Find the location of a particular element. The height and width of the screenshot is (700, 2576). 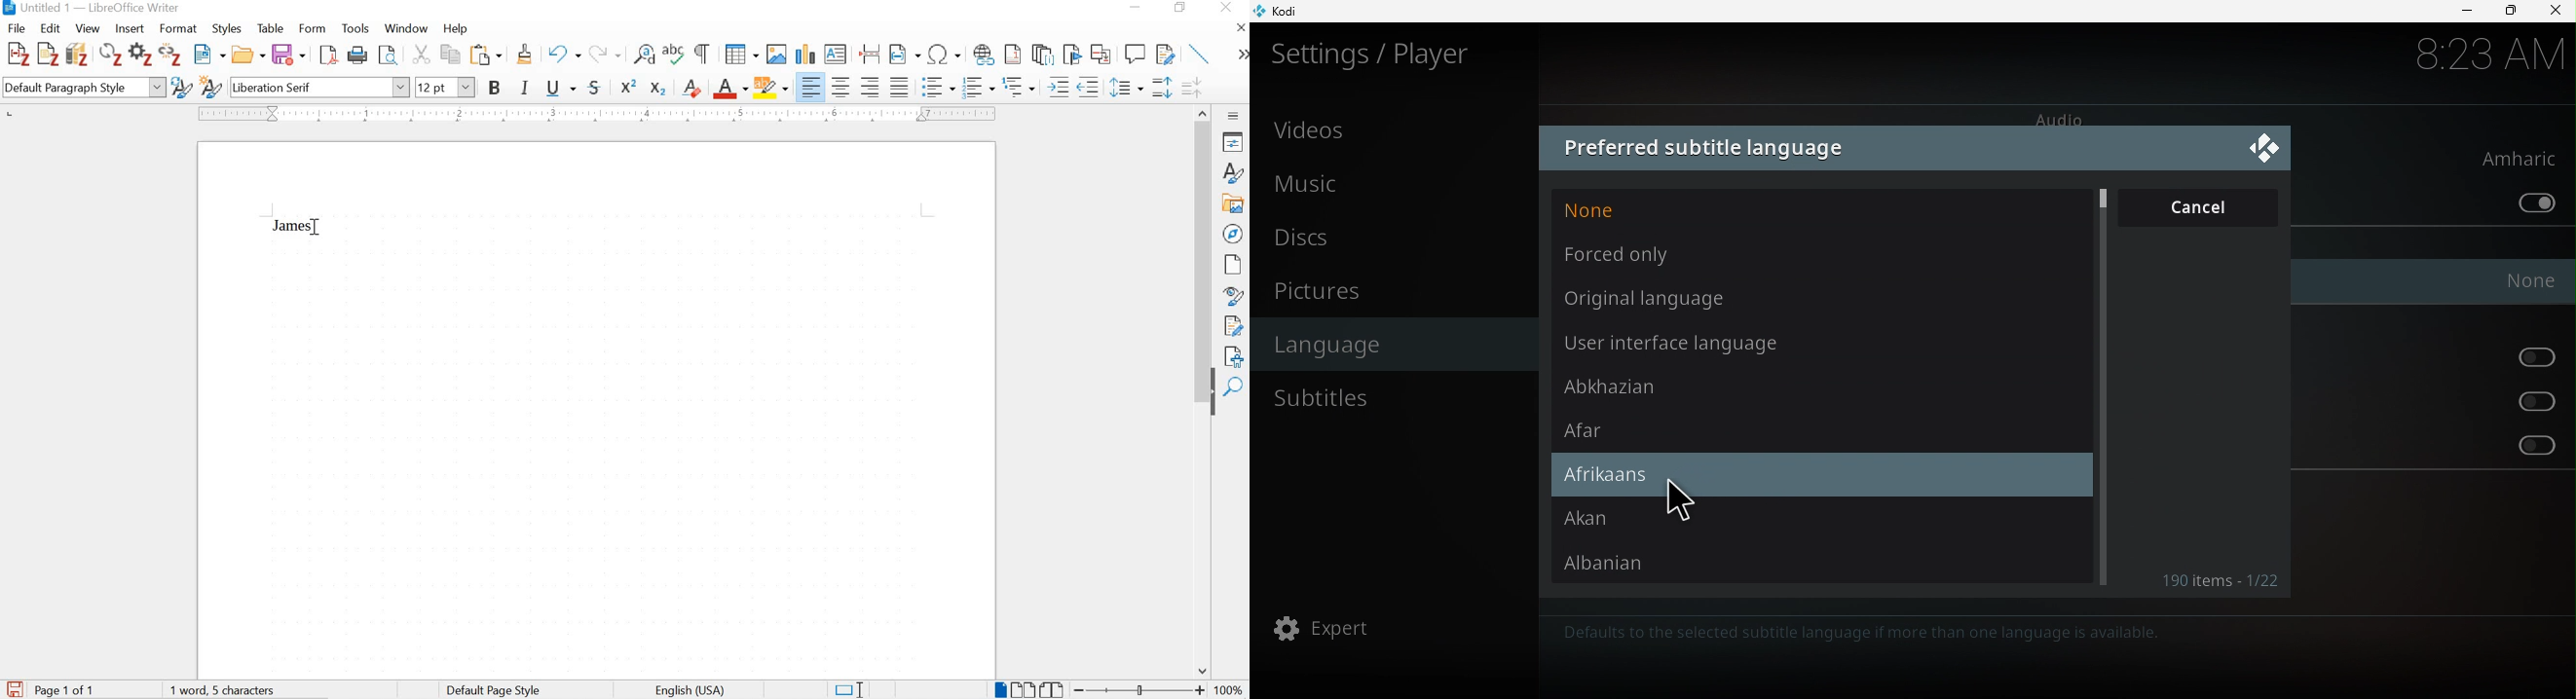

Properties is located at coordinates (1235, 142).